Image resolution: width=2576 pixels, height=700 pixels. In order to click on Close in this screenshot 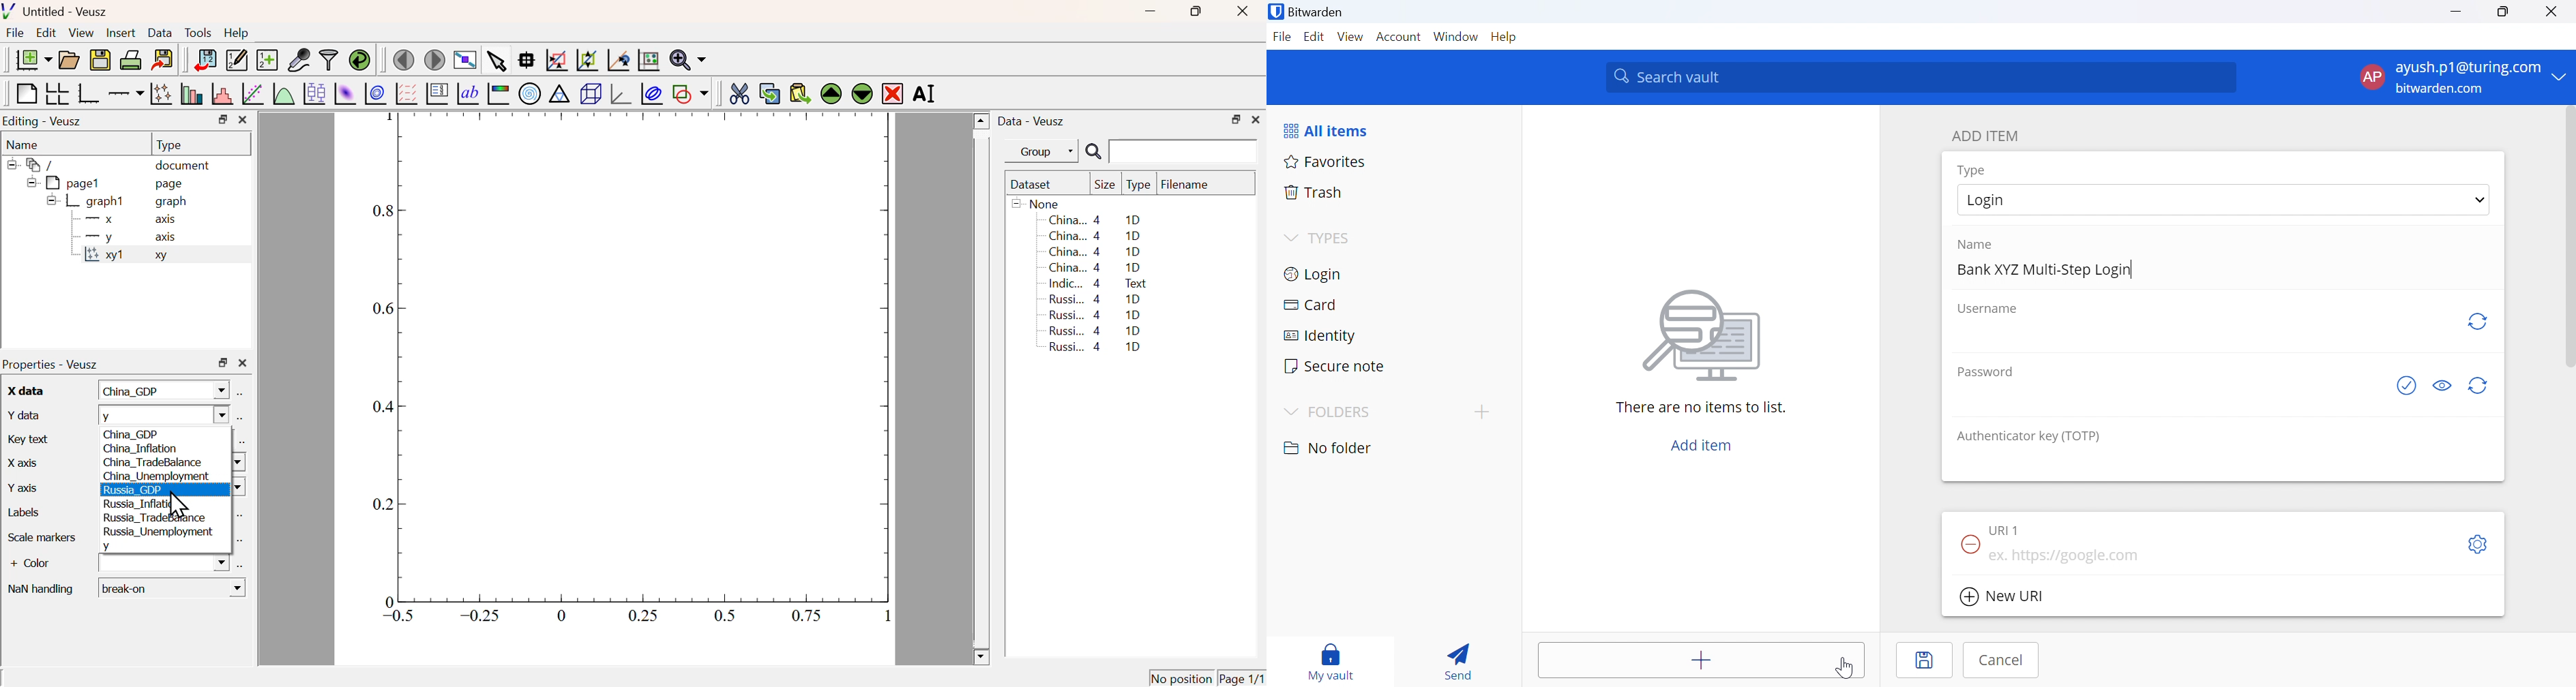, I will do `click(243, 120)`.